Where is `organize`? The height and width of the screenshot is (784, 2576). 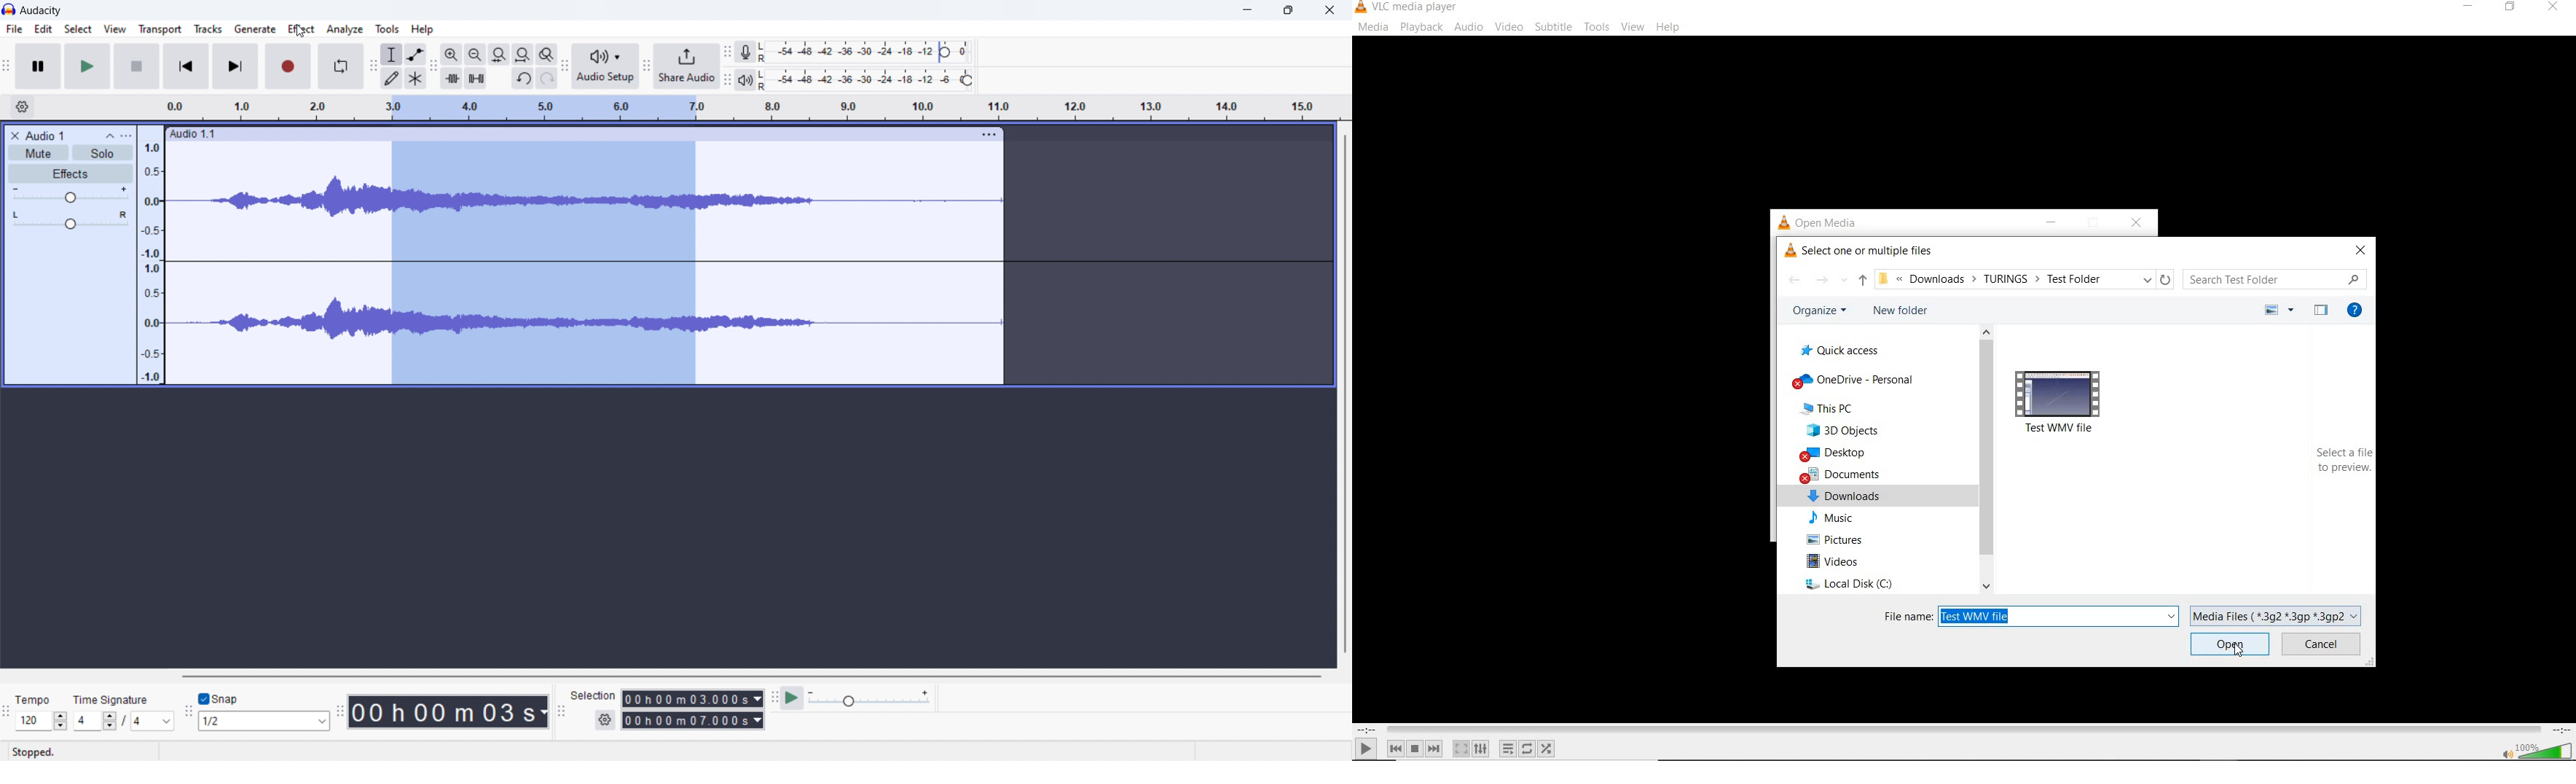 organize is located at coordinates (1818, 309).